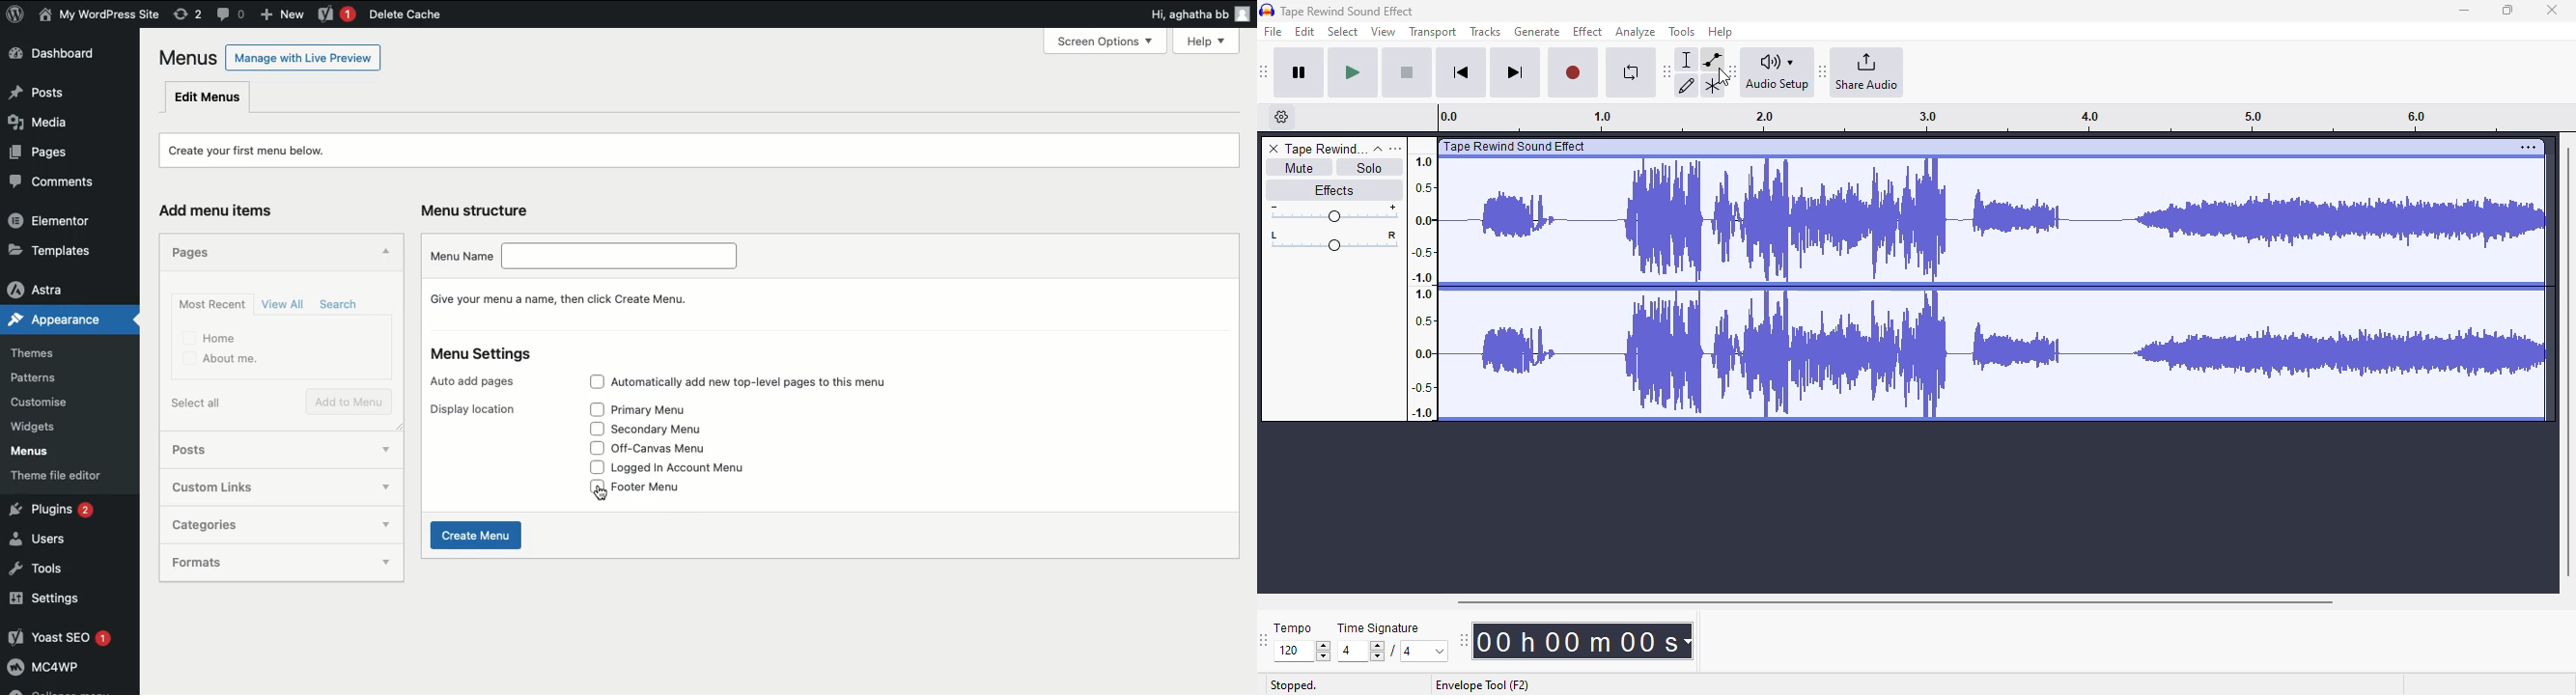 The width and height of the screenshot is (2576, 700). What do you see at coordinates (1894, 601) in the screenshot?
I see `horizontal scroll bar` at bounding box center [1894, 601].